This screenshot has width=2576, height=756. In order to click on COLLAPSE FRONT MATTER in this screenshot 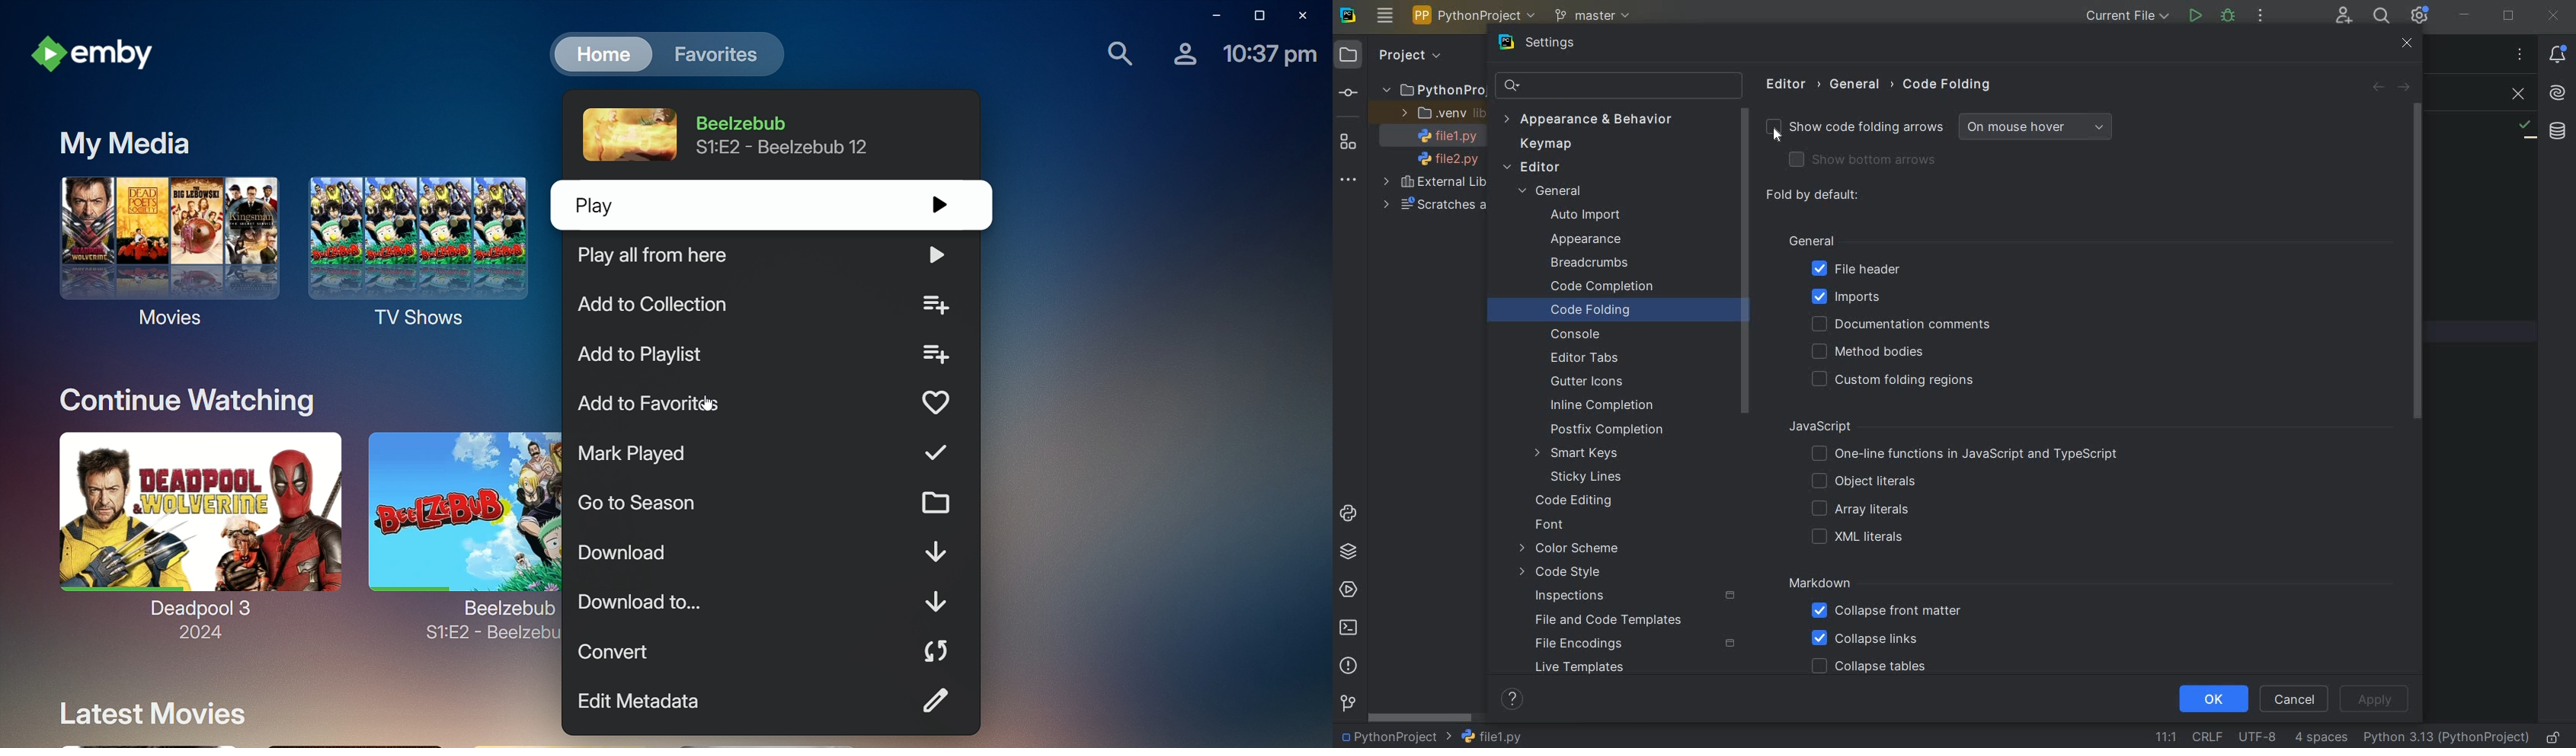, I will do `click(1886, 613)`.